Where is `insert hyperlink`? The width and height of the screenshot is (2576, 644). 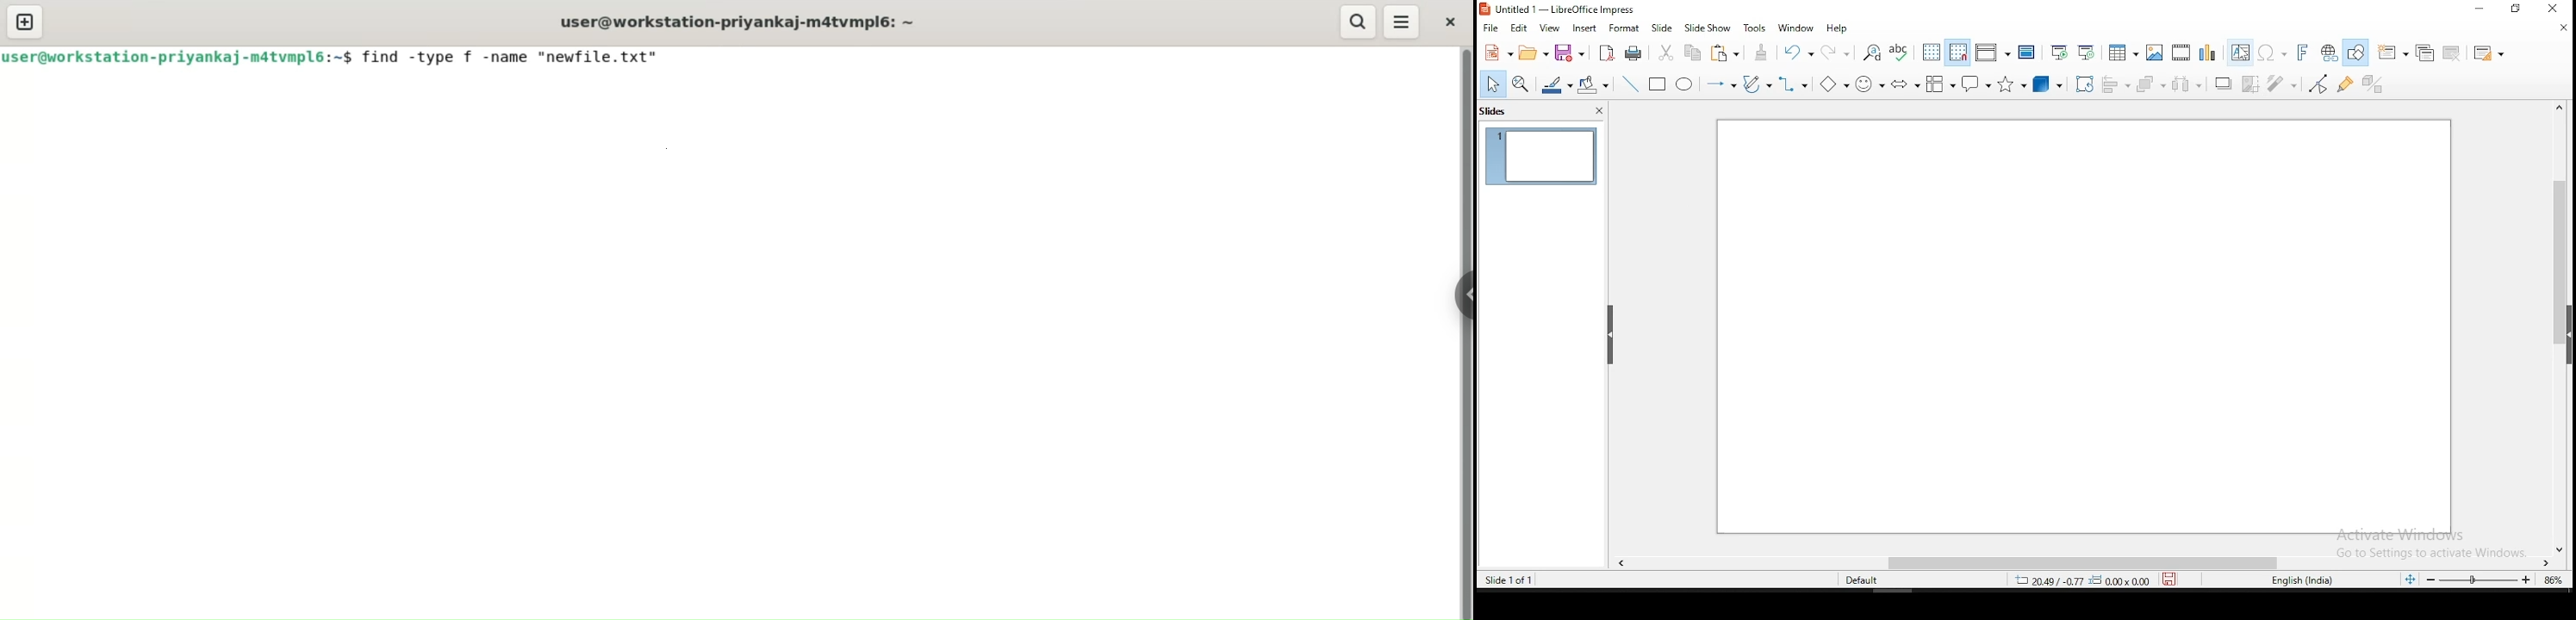 insert hyperlink is located at coordinates (2328, 52).